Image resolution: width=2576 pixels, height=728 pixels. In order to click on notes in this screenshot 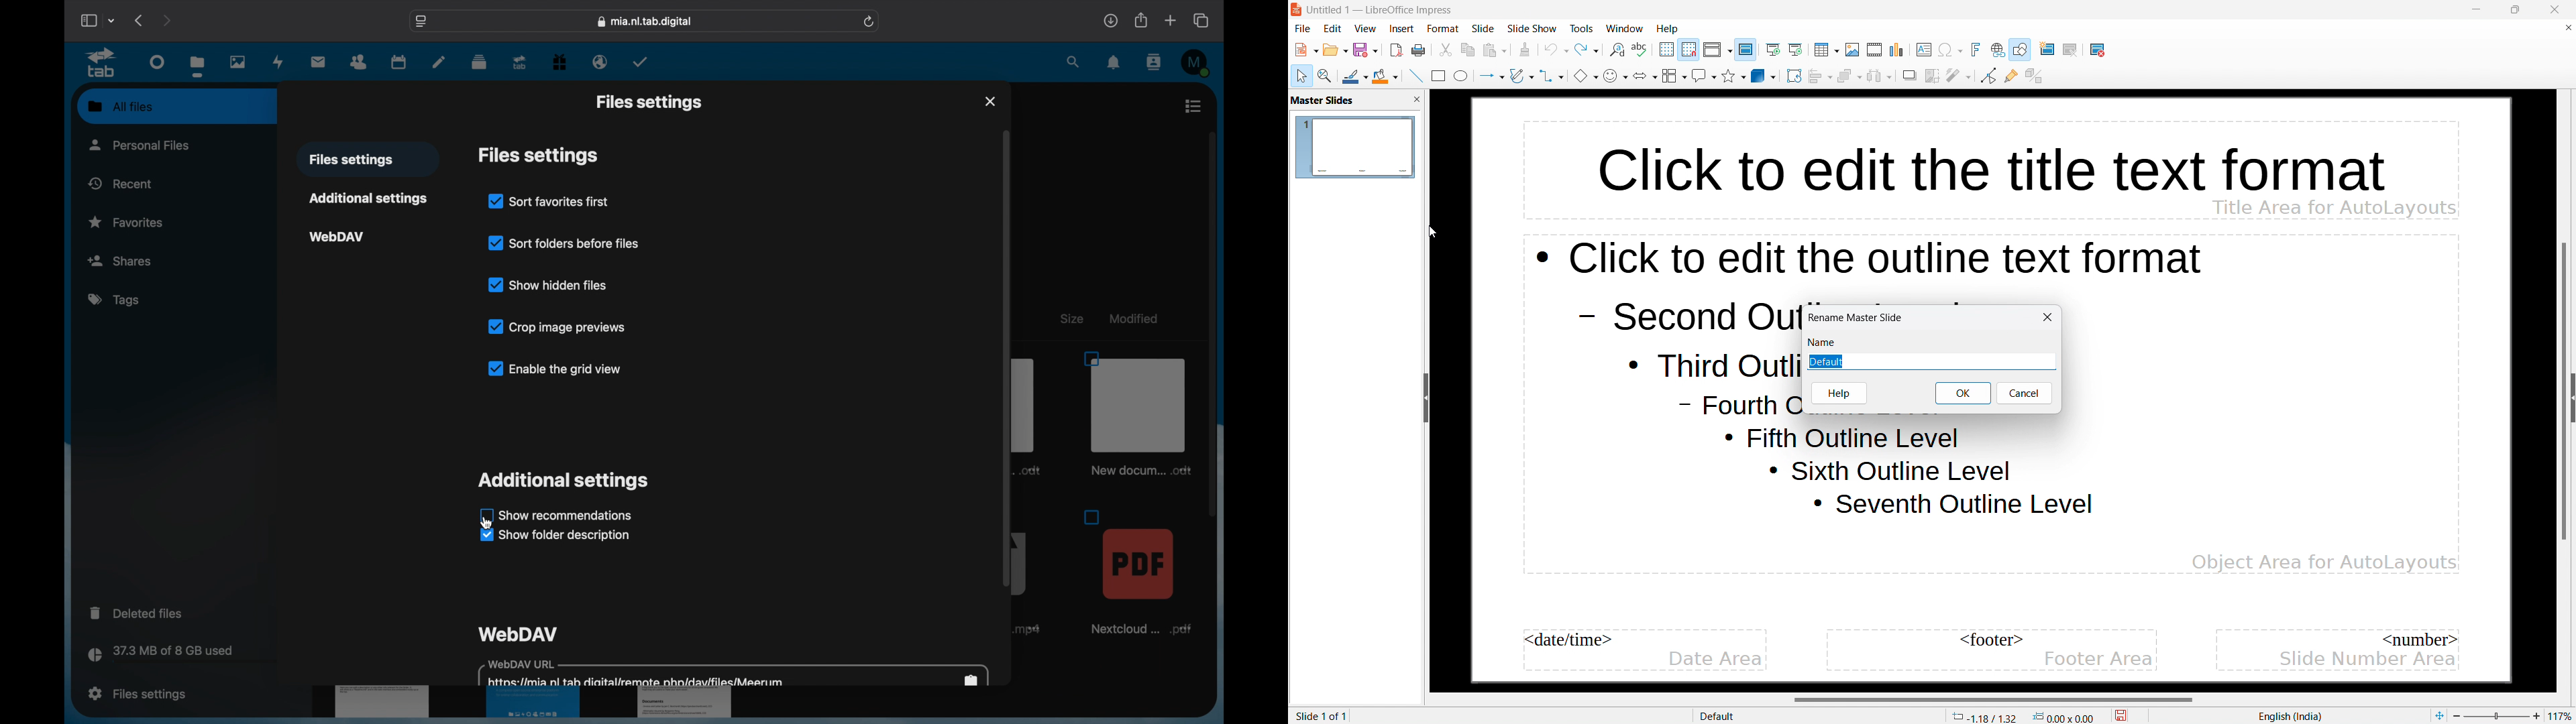, I will do `click(439, 61)`.